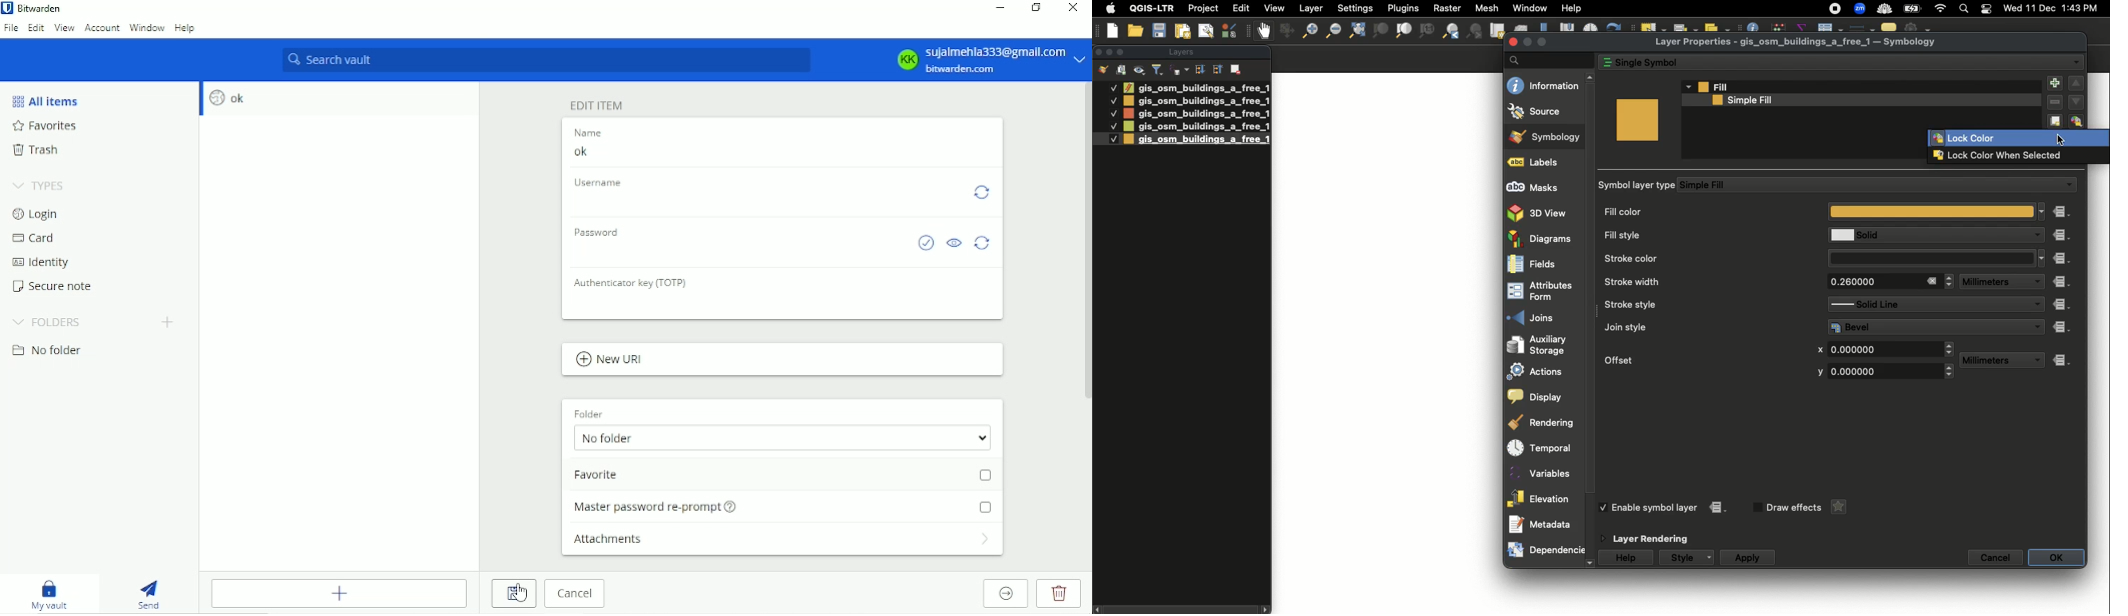 The height and width of the screenshot is (616, 2128). I want to click on battery, so click(1915, 8).